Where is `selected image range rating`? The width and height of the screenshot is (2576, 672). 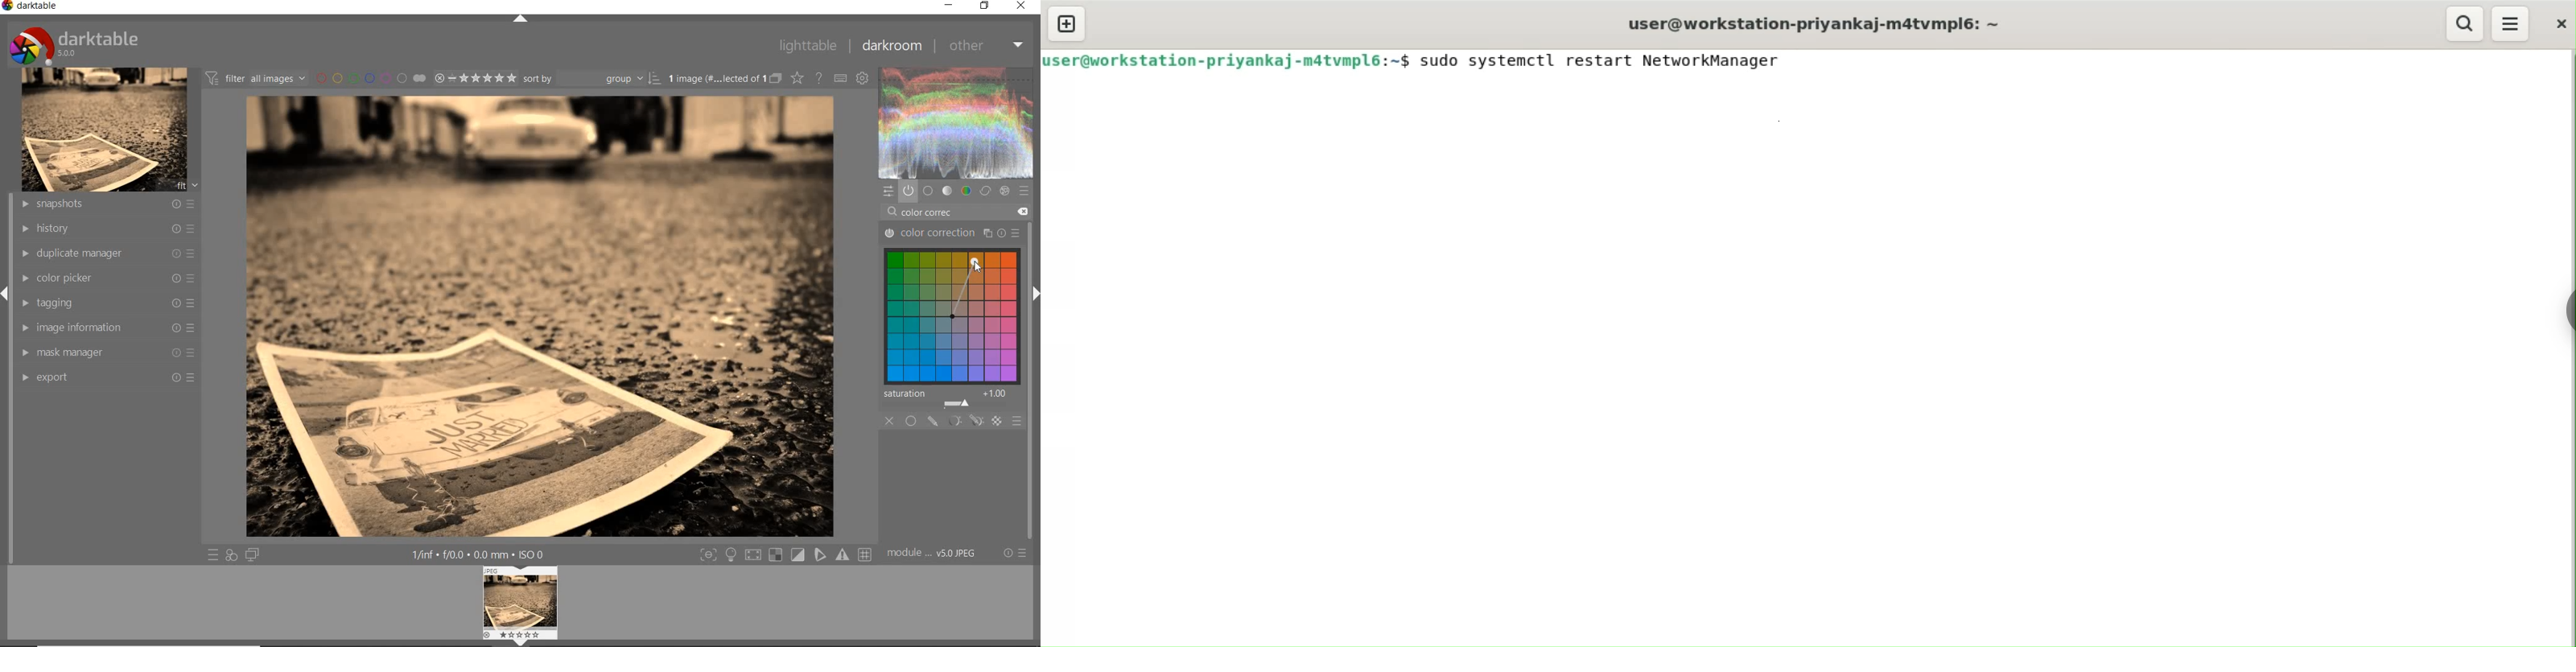 selected image range rating is located at coordinates (473, 78).